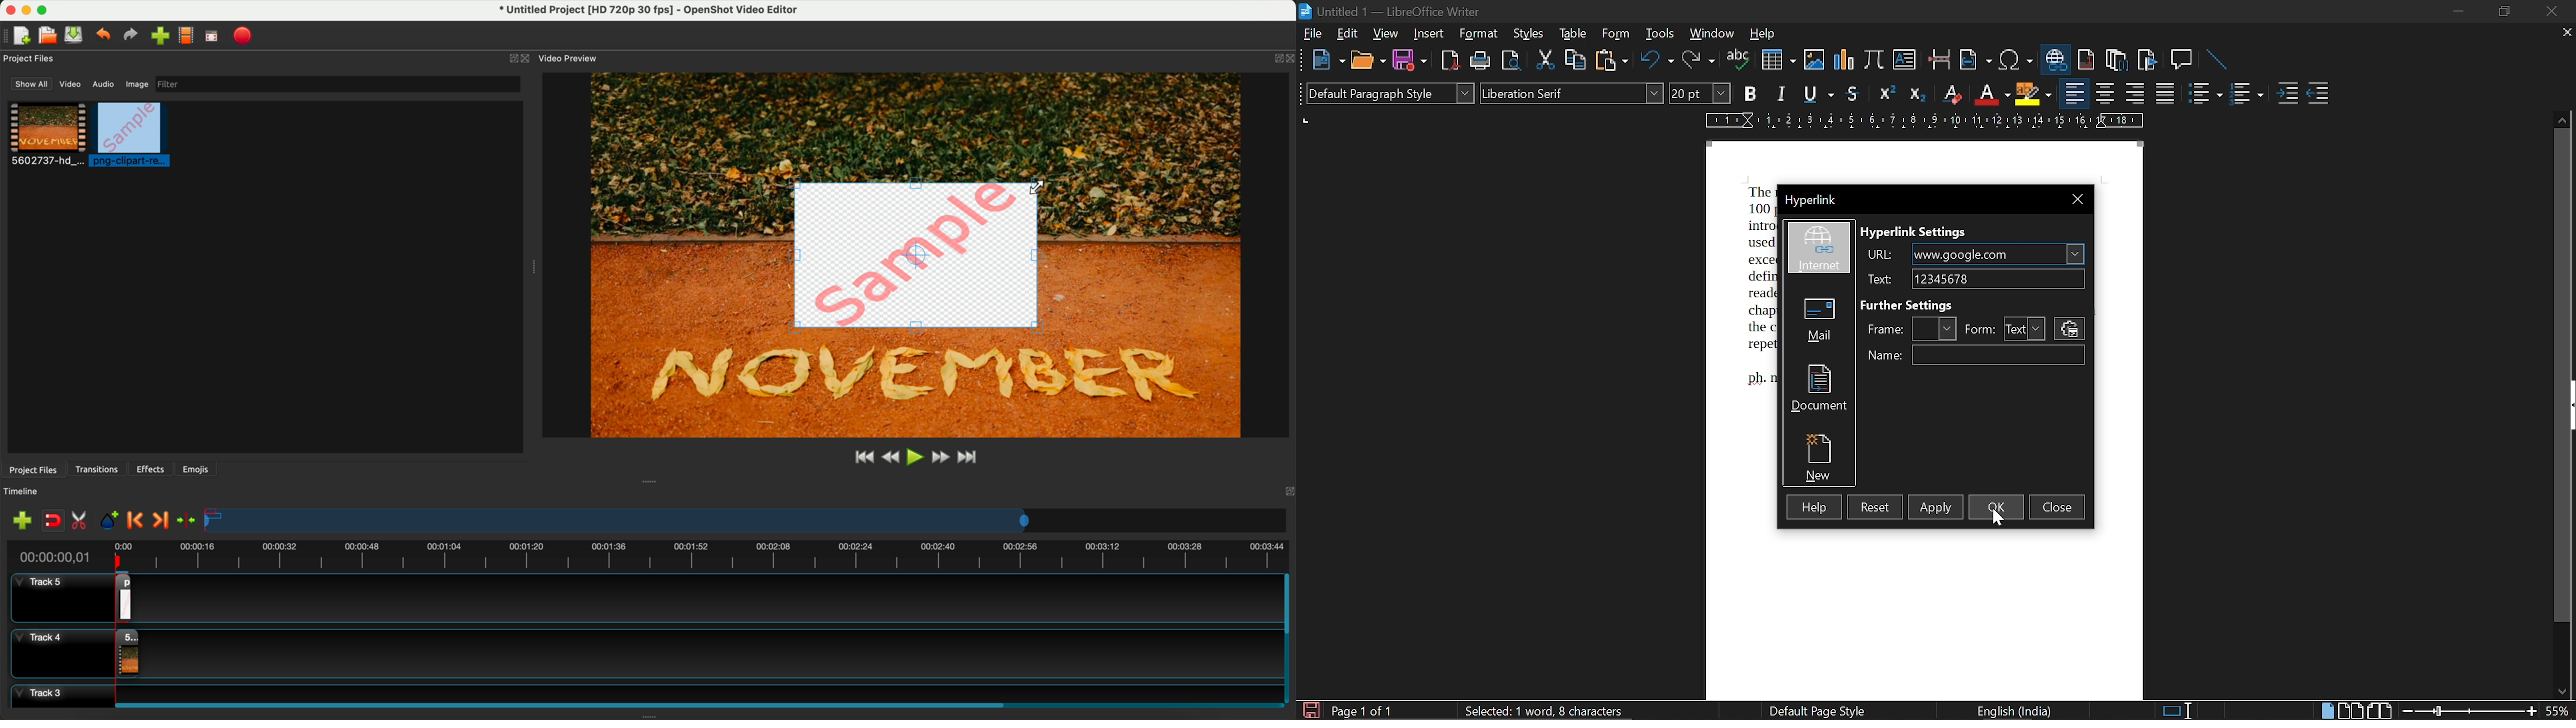  What do you see at coordinates (1510, 60) in the screenshot?
I see `toggle print preview` at bounding box center [1510, 60].